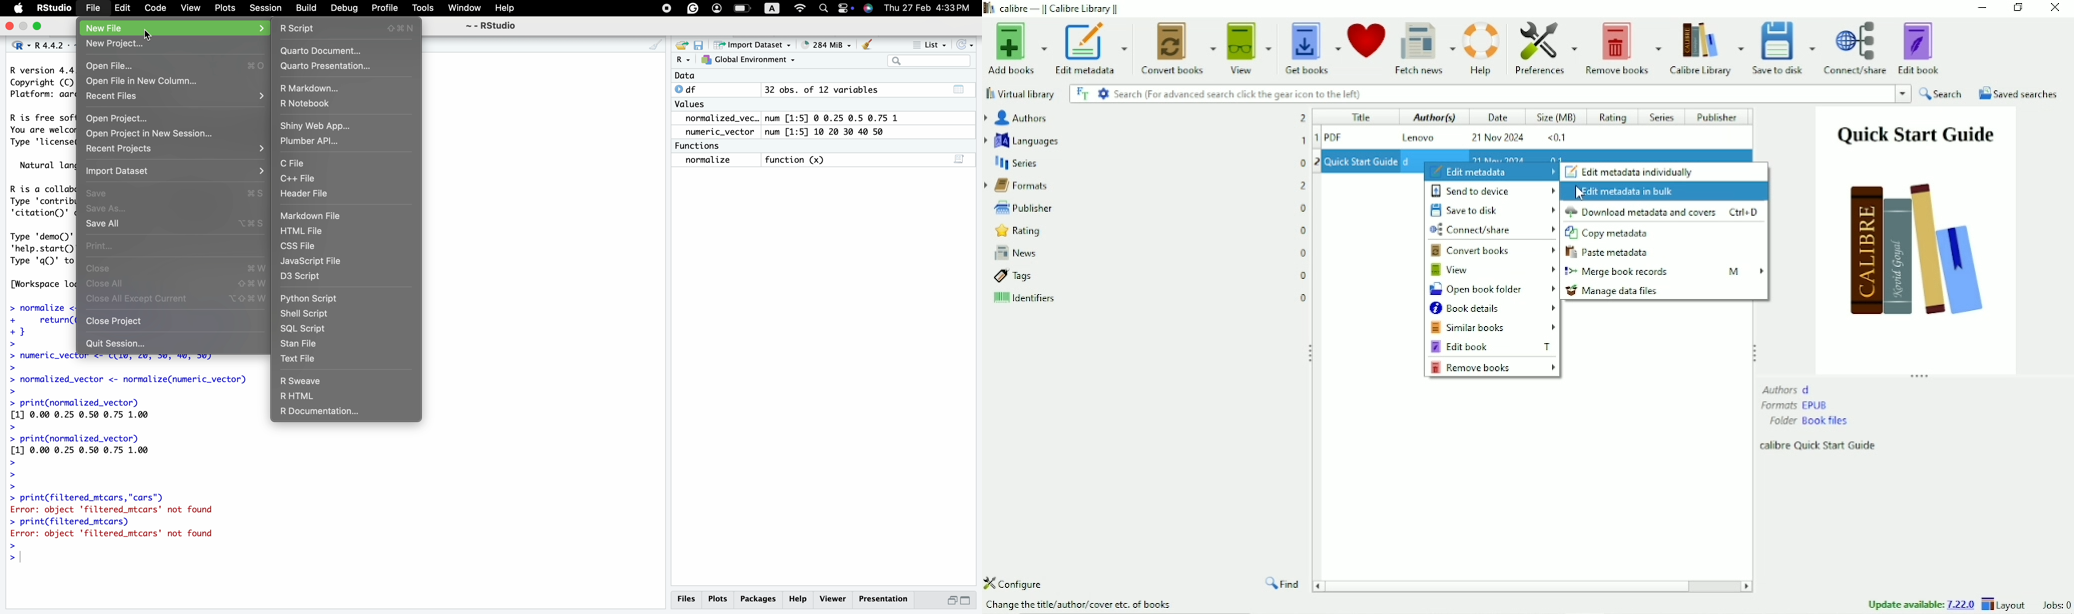 Image resolution: width=2100 pixels, height=616 pixels. Describe the element at coordinates (928, 8) in the screenshot. I see `Thu 27 Feb 4:33PM` at that location.